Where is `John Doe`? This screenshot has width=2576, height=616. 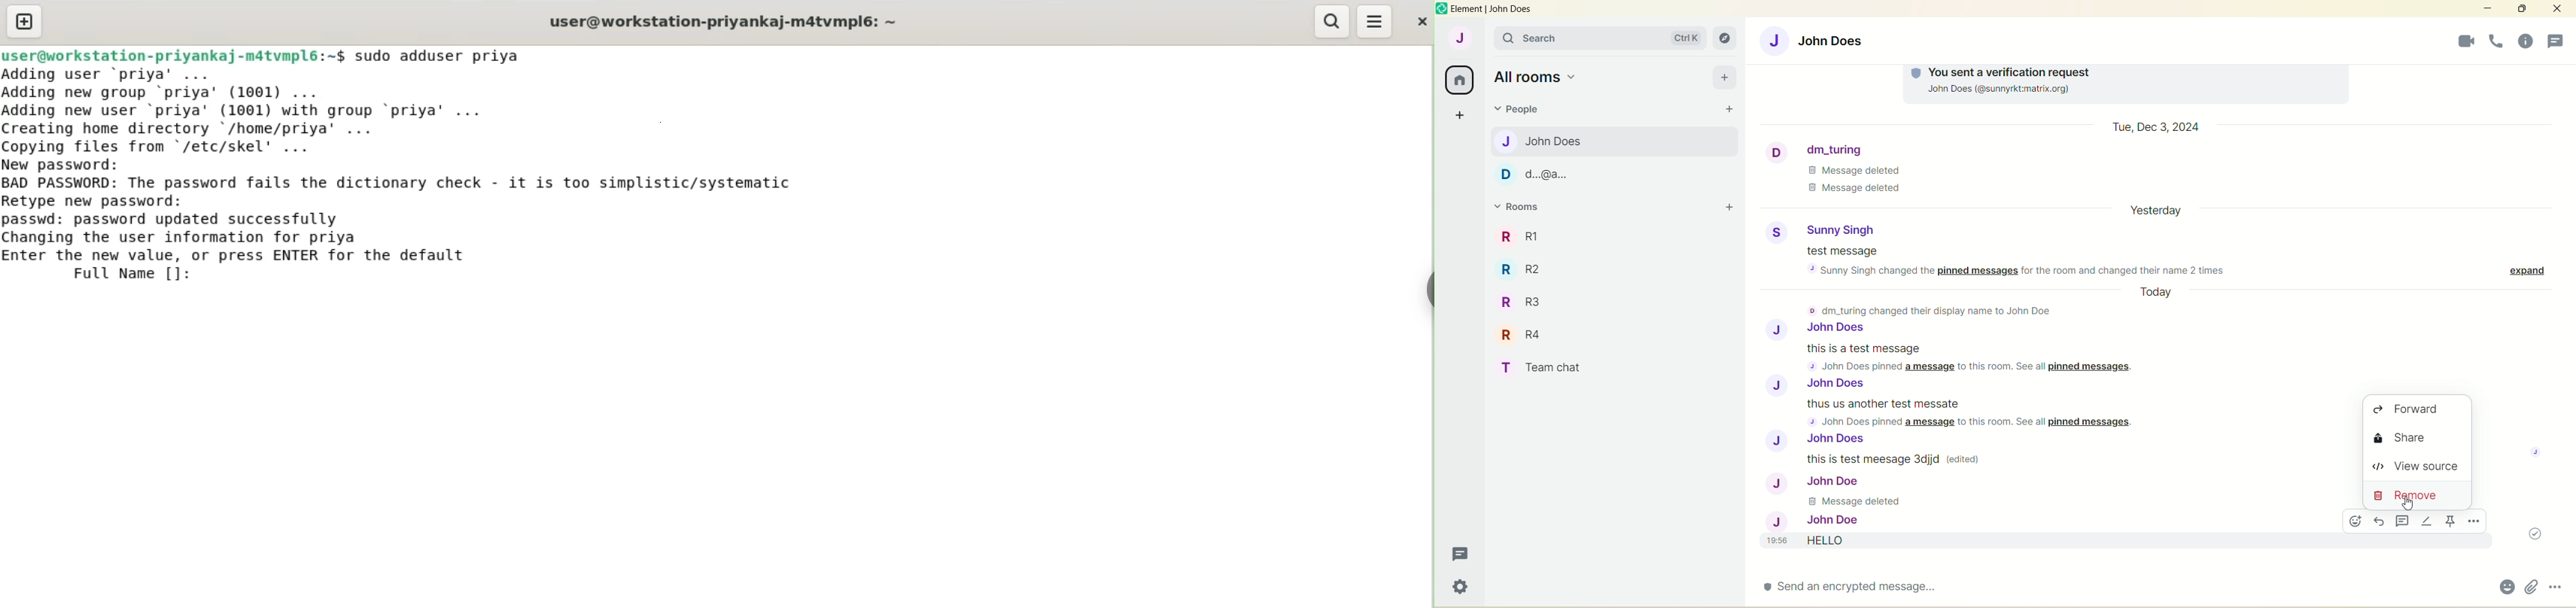
John Doe is located at coordinates (1815, 482).